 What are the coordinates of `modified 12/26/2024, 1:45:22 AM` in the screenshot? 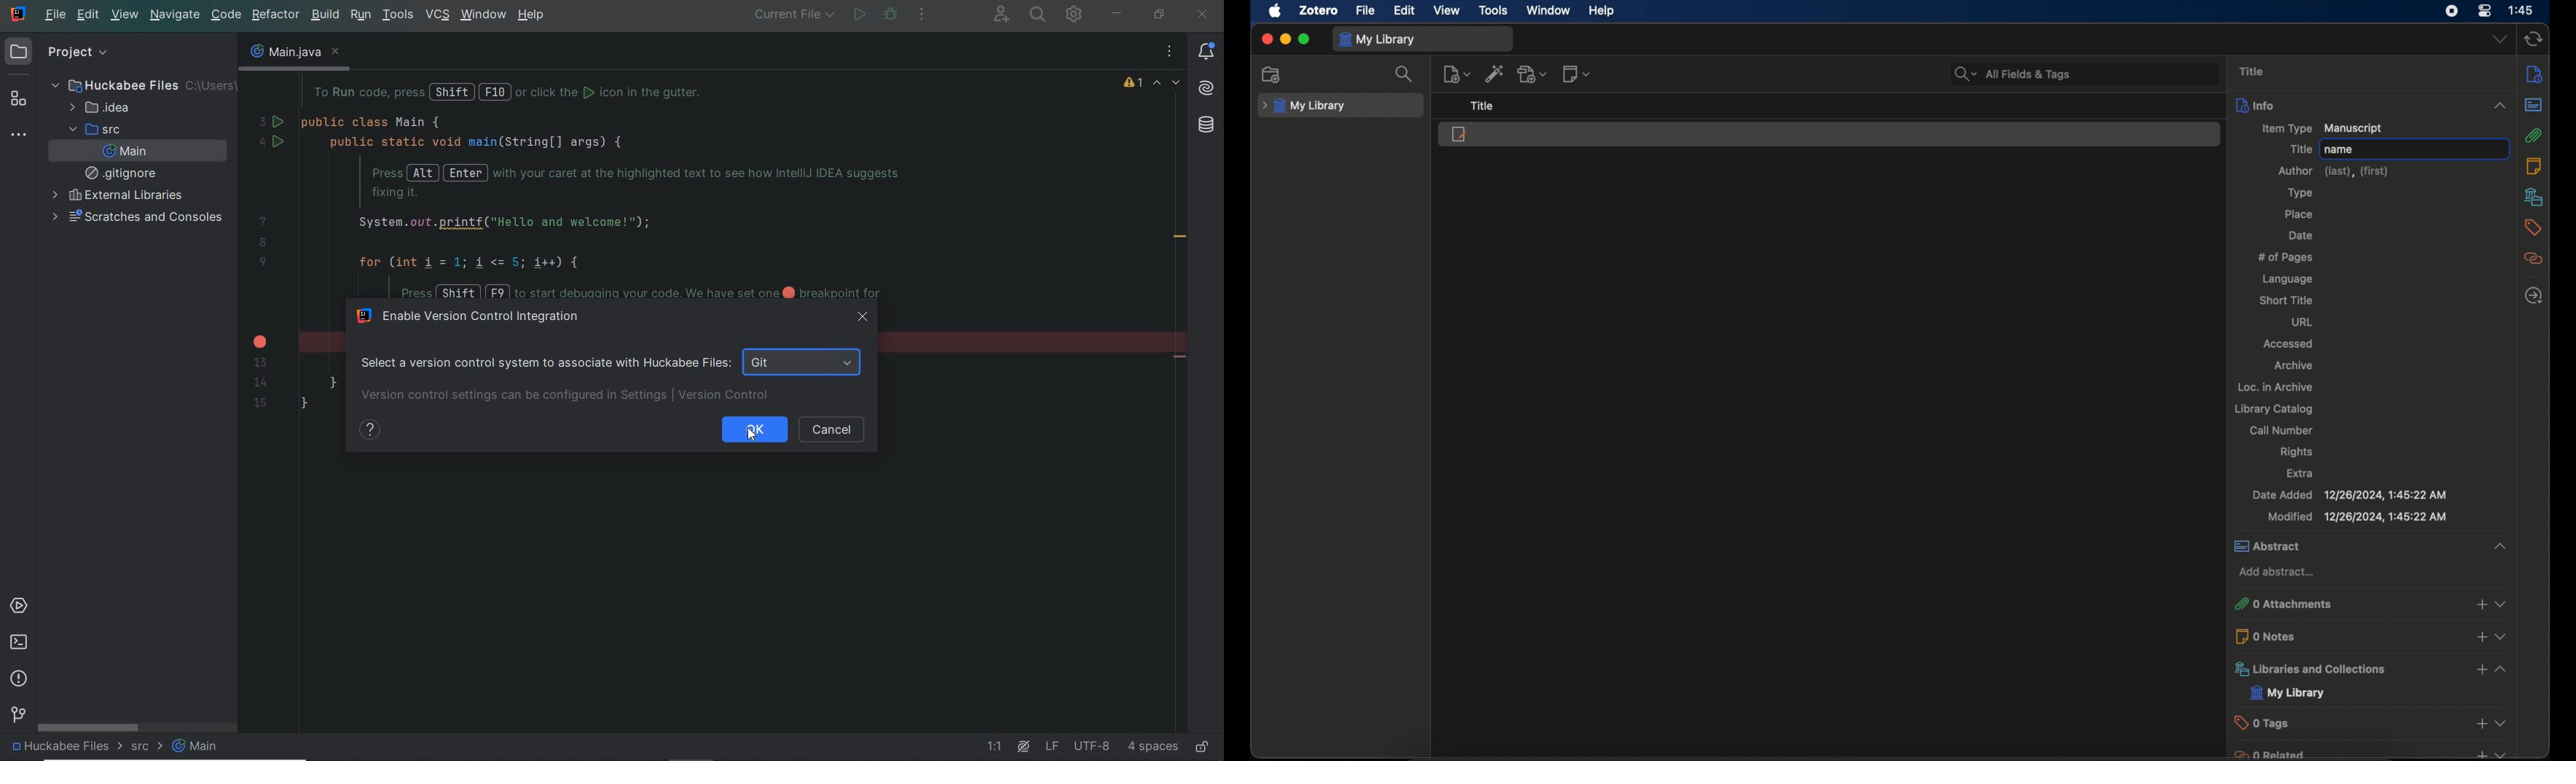 It's located at (2357, 516).